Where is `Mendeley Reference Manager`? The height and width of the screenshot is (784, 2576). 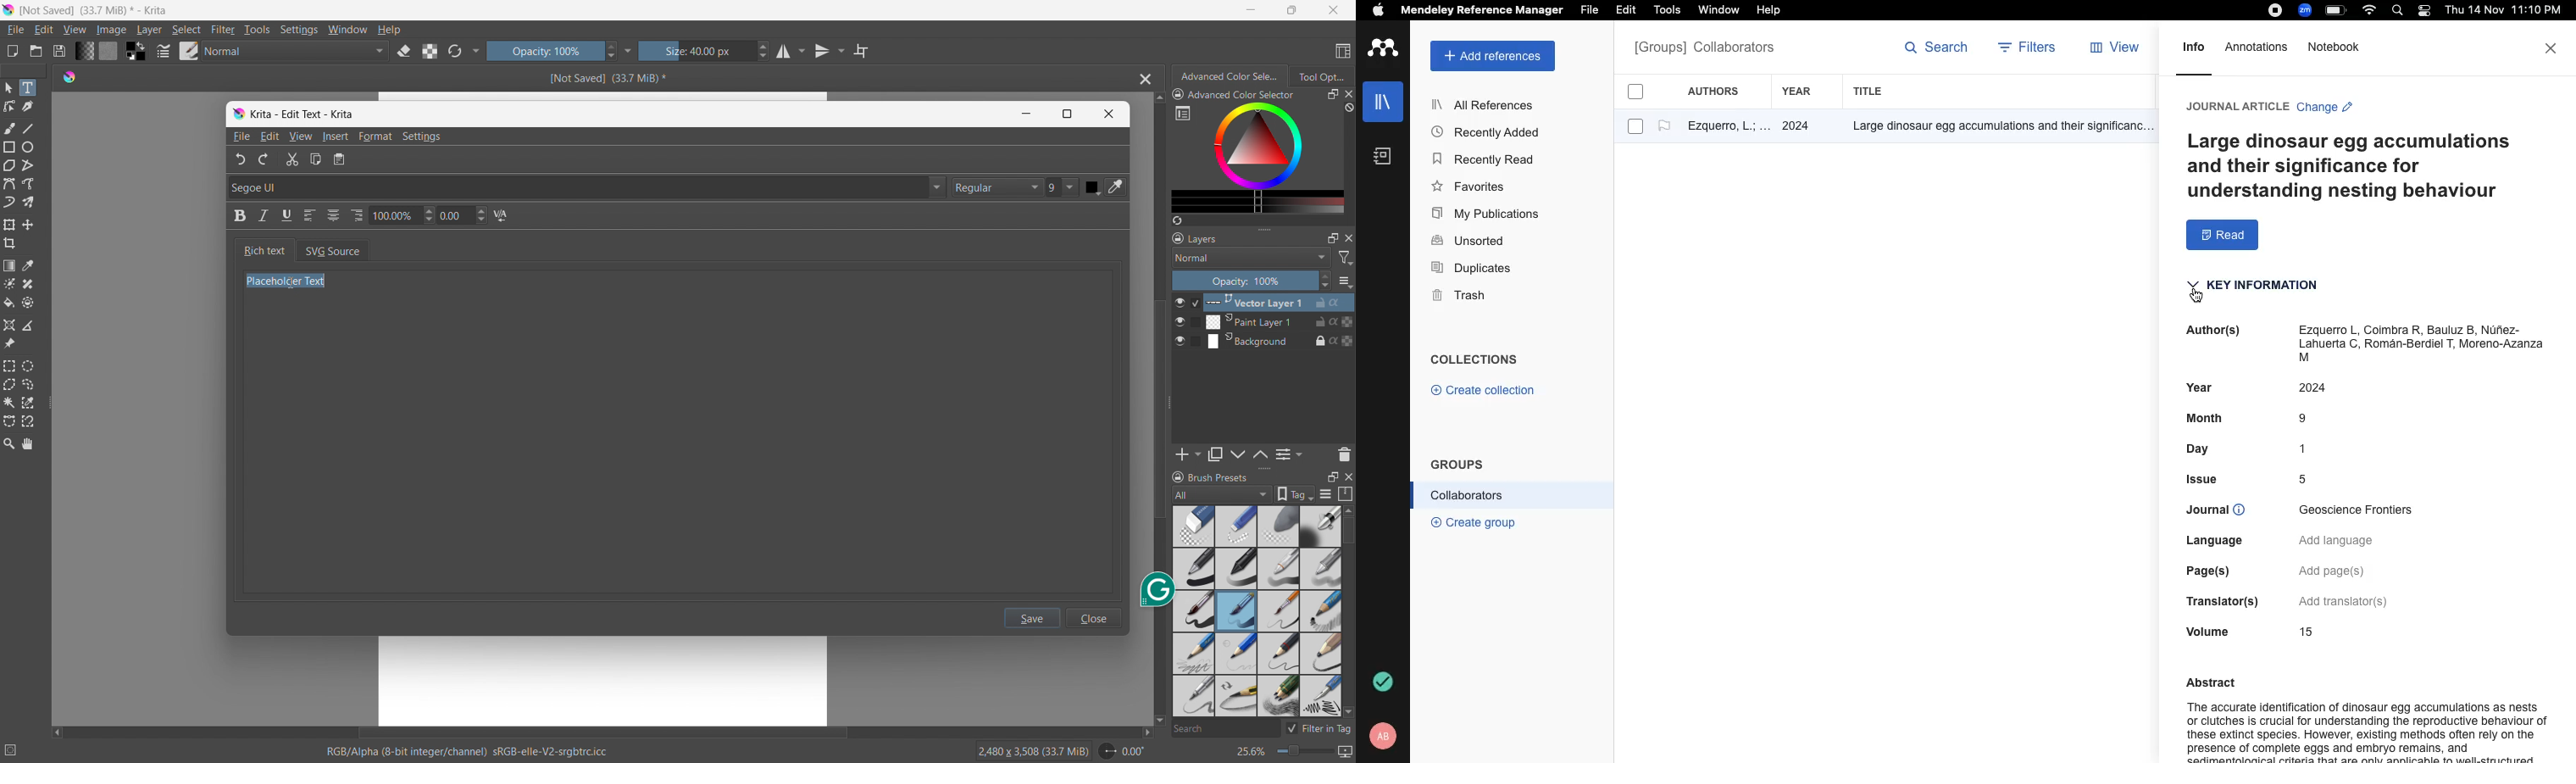 Mendeley Reference Manager is located at coordinates (1482, 11).